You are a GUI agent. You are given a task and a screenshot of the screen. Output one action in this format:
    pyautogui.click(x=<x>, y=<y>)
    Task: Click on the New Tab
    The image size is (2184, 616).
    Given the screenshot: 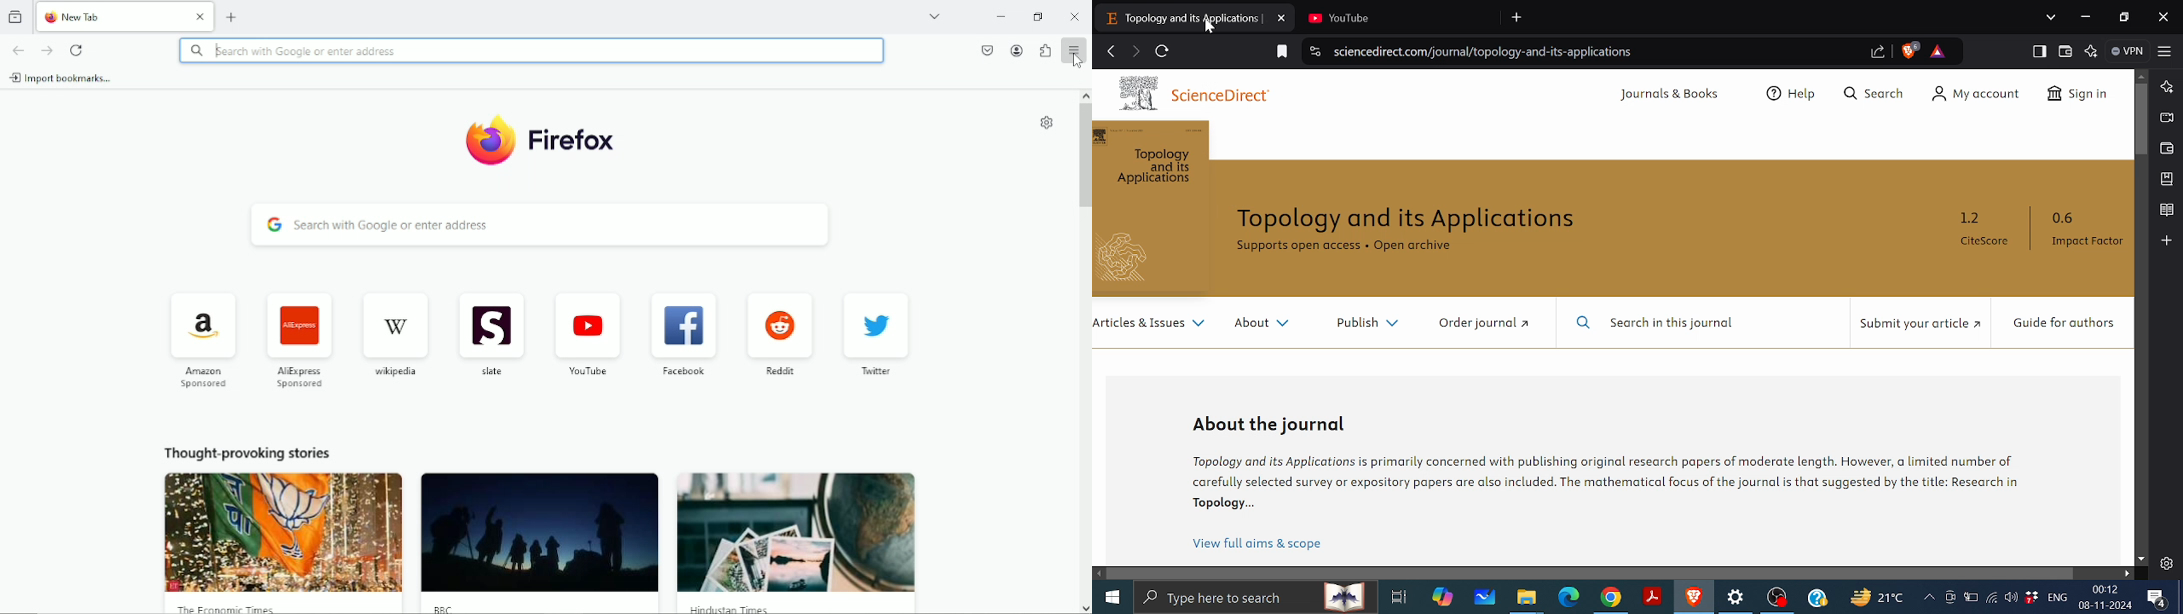 What is the action you would take?
    pyautogui.click(x=111, y=16)
    